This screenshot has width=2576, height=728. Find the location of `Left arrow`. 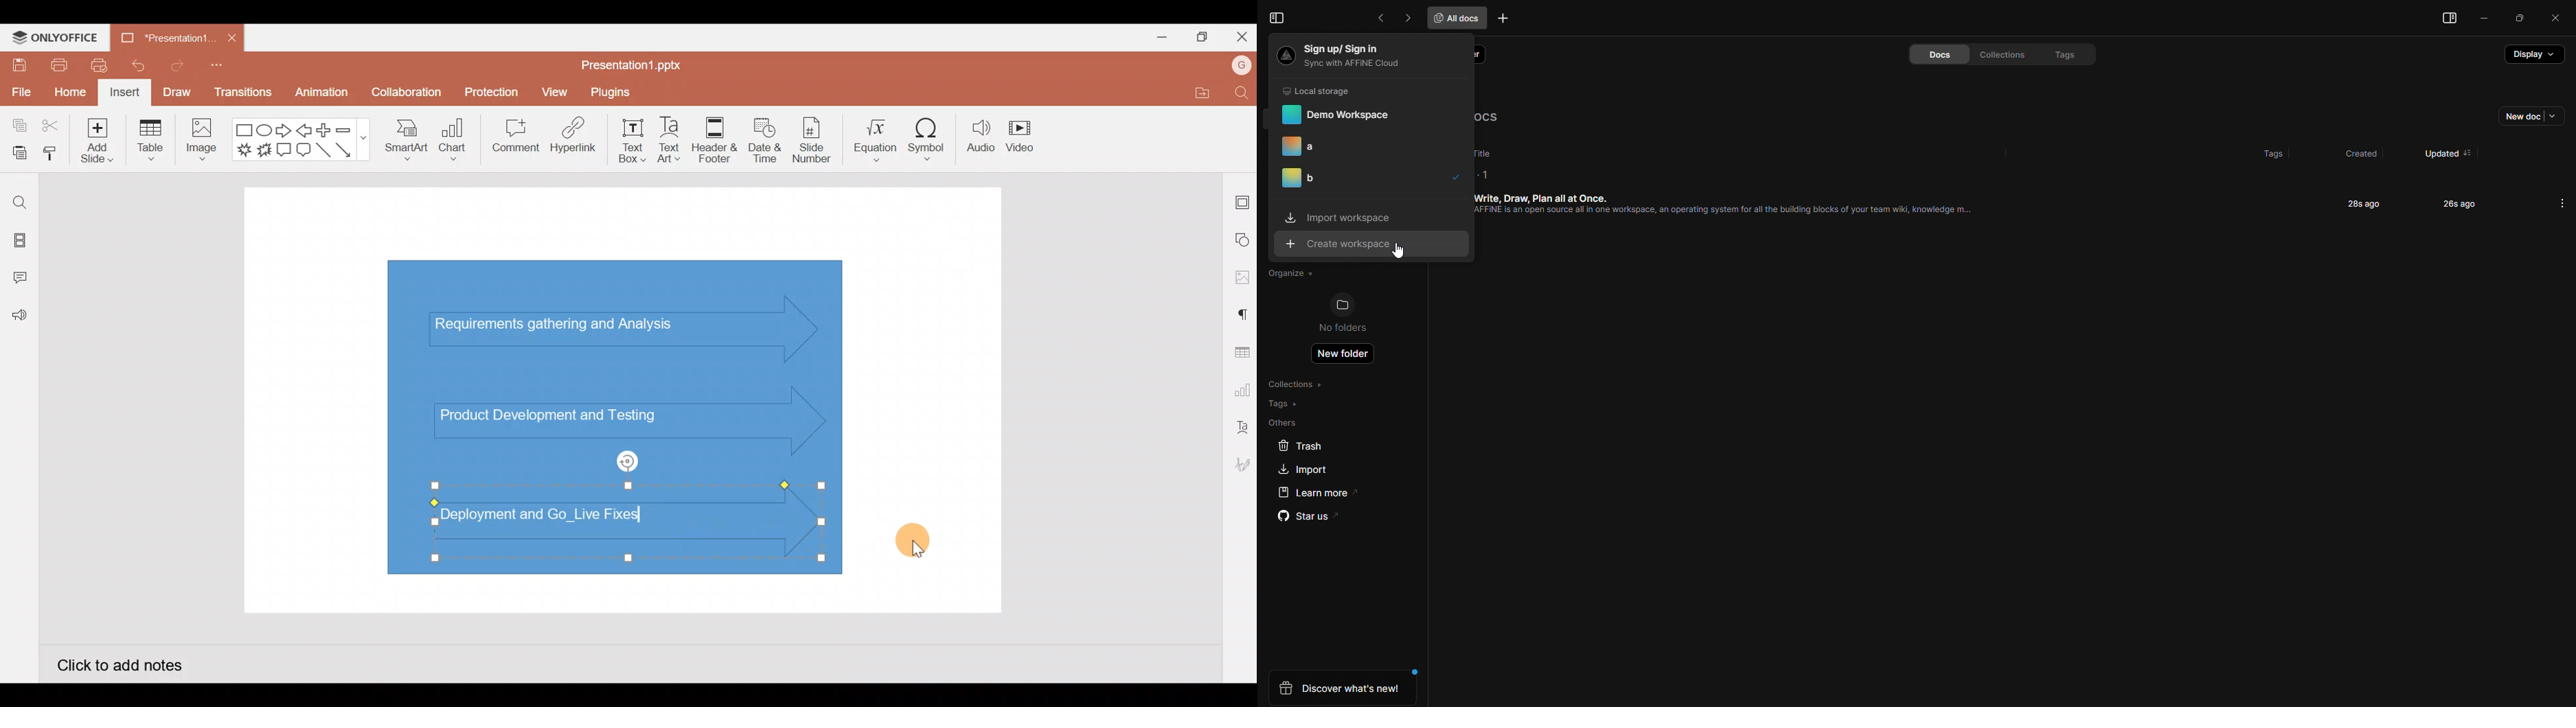

Left arrow is located at coordinates (305, 130).